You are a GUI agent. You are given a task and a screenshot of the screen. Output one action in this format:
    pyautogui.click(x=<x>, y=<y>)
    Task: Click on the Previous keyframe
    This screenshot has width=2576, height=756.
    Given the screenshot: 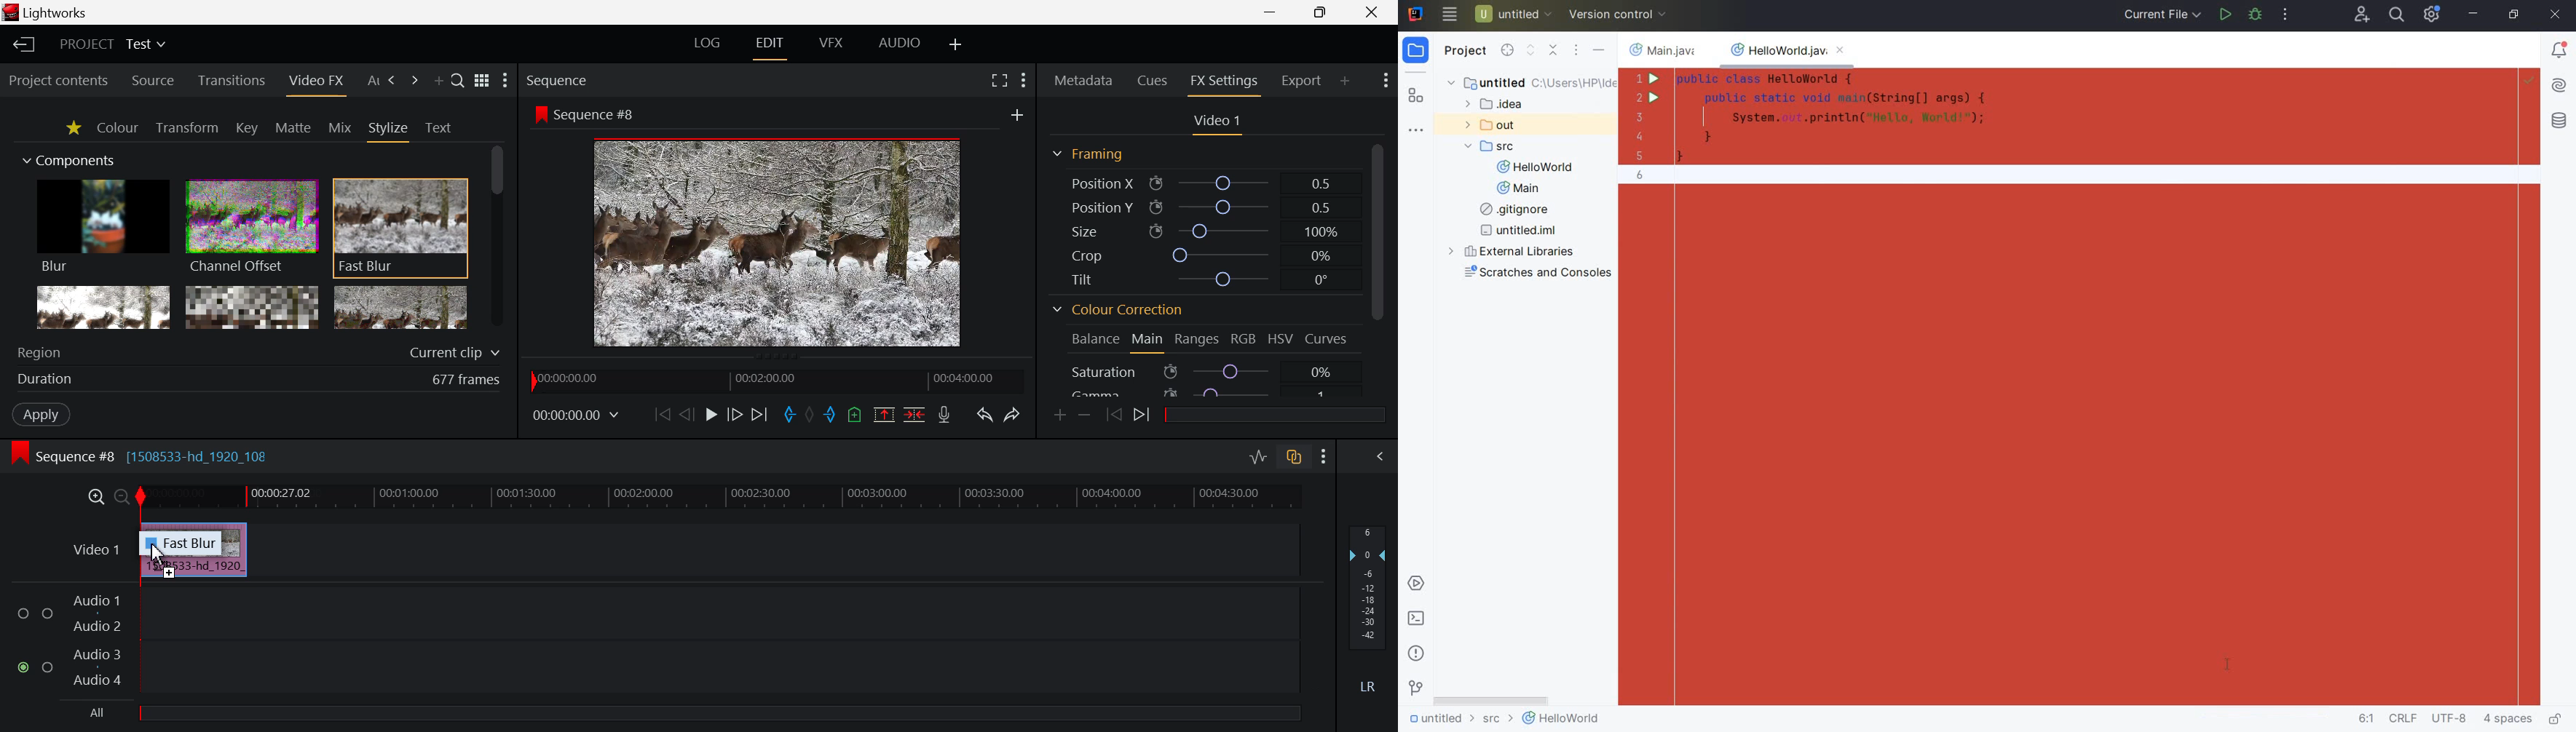 What is the action you would take?
    pyautogui.click(x=1113, y=415)
    